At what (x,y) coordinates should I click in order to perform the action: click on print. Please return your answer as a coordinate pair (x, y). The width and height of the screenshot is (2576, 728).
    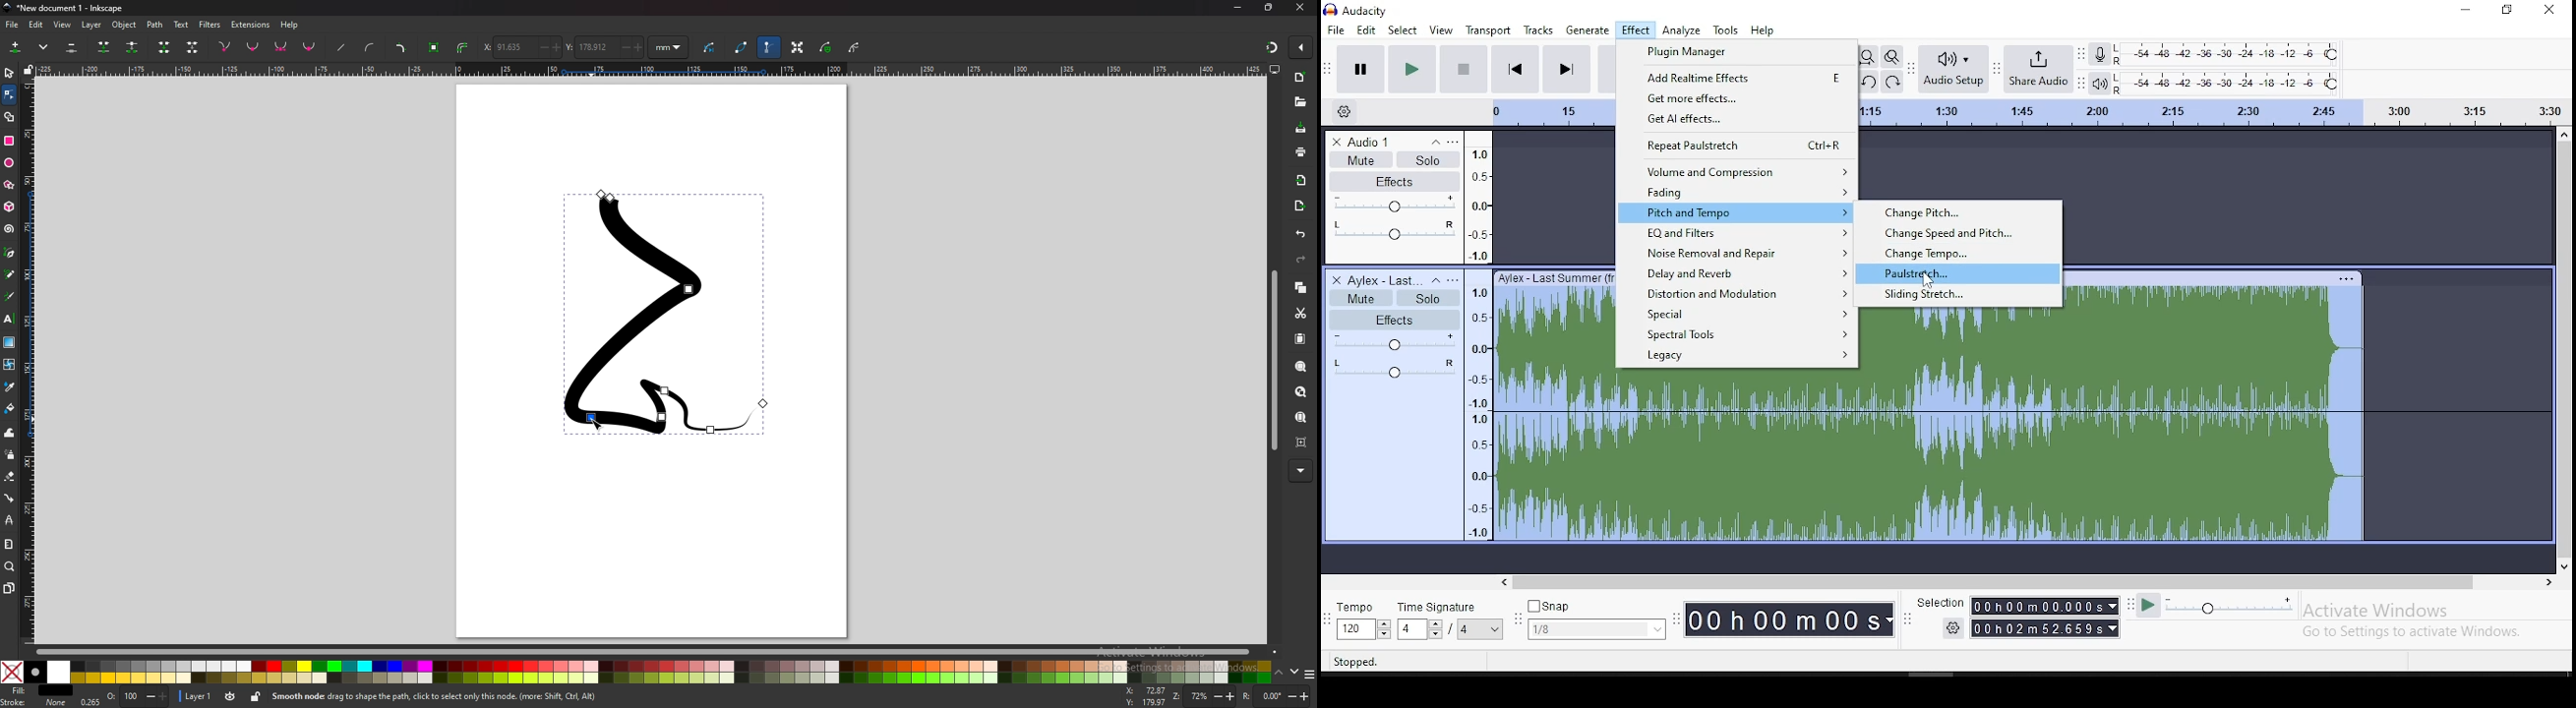
    Looking at the image, I should click on (1302, 153).